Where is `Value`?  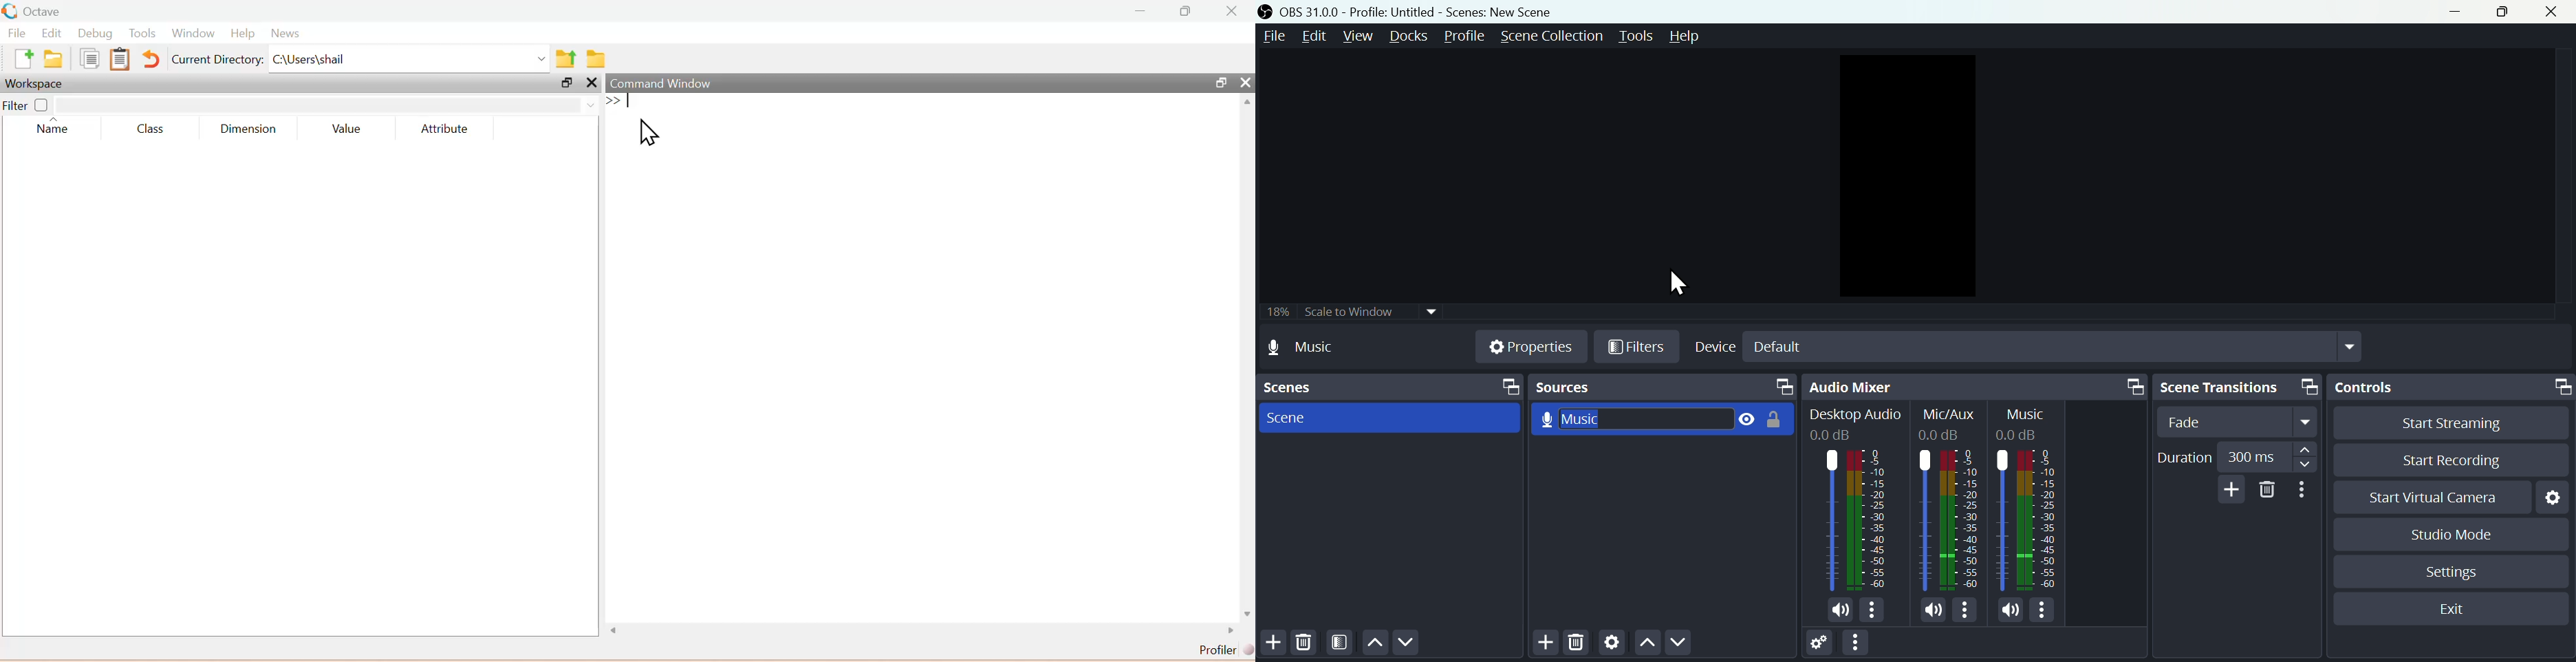 Value is located at coordinates (347, 130).